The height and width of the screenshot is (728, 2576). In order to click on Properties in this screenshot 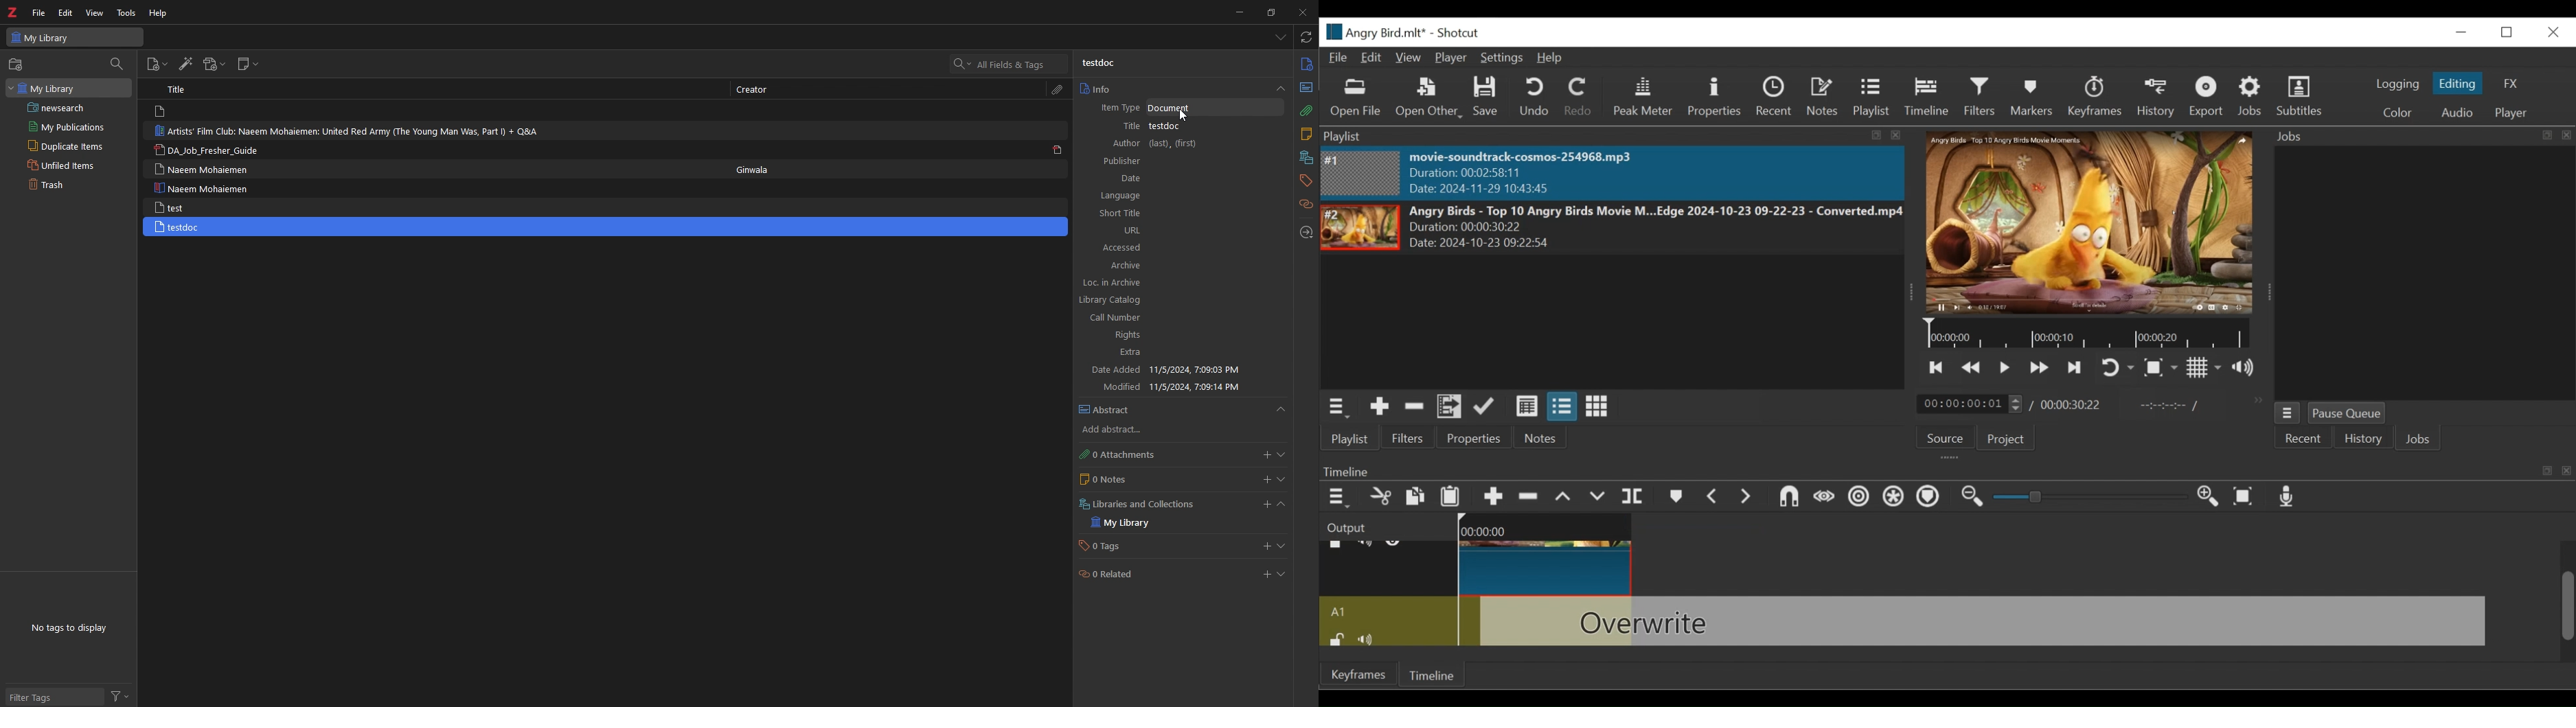, I will do `click(1714, 96)`.